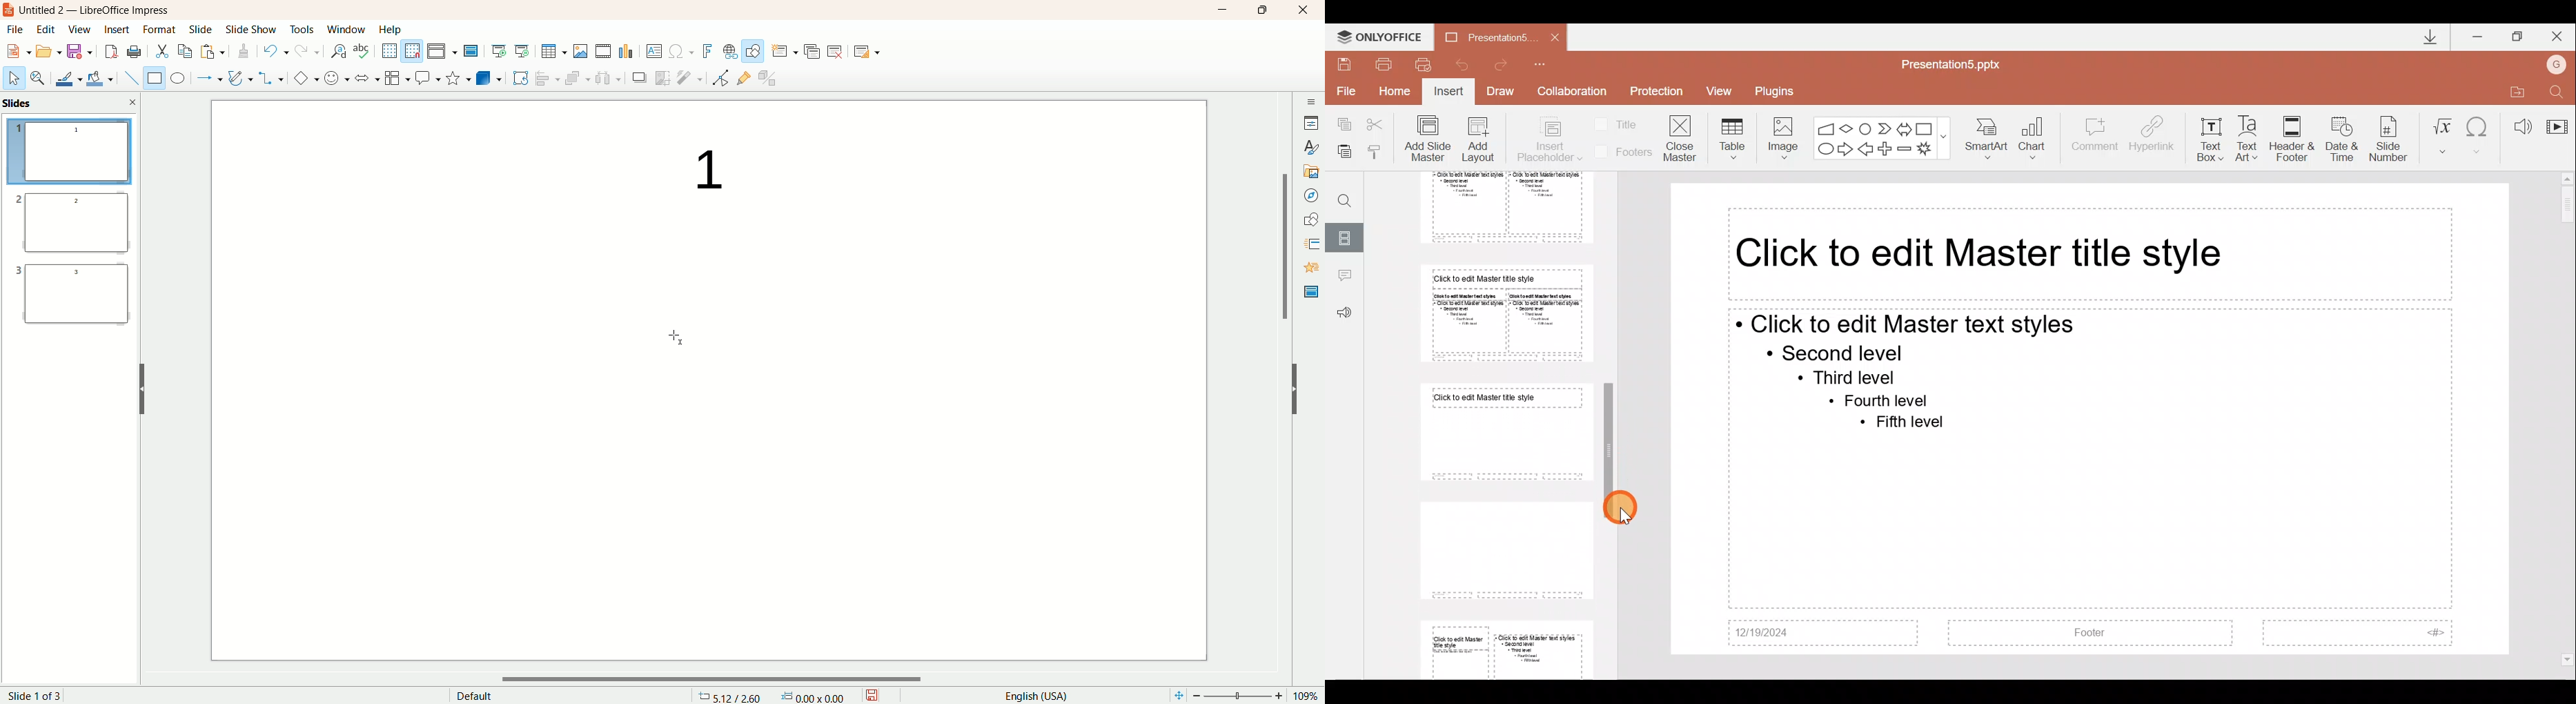  What do you see at coordinates (573, 77) in the screenshot?
I see `arrange` at bounding box center [573, 77].